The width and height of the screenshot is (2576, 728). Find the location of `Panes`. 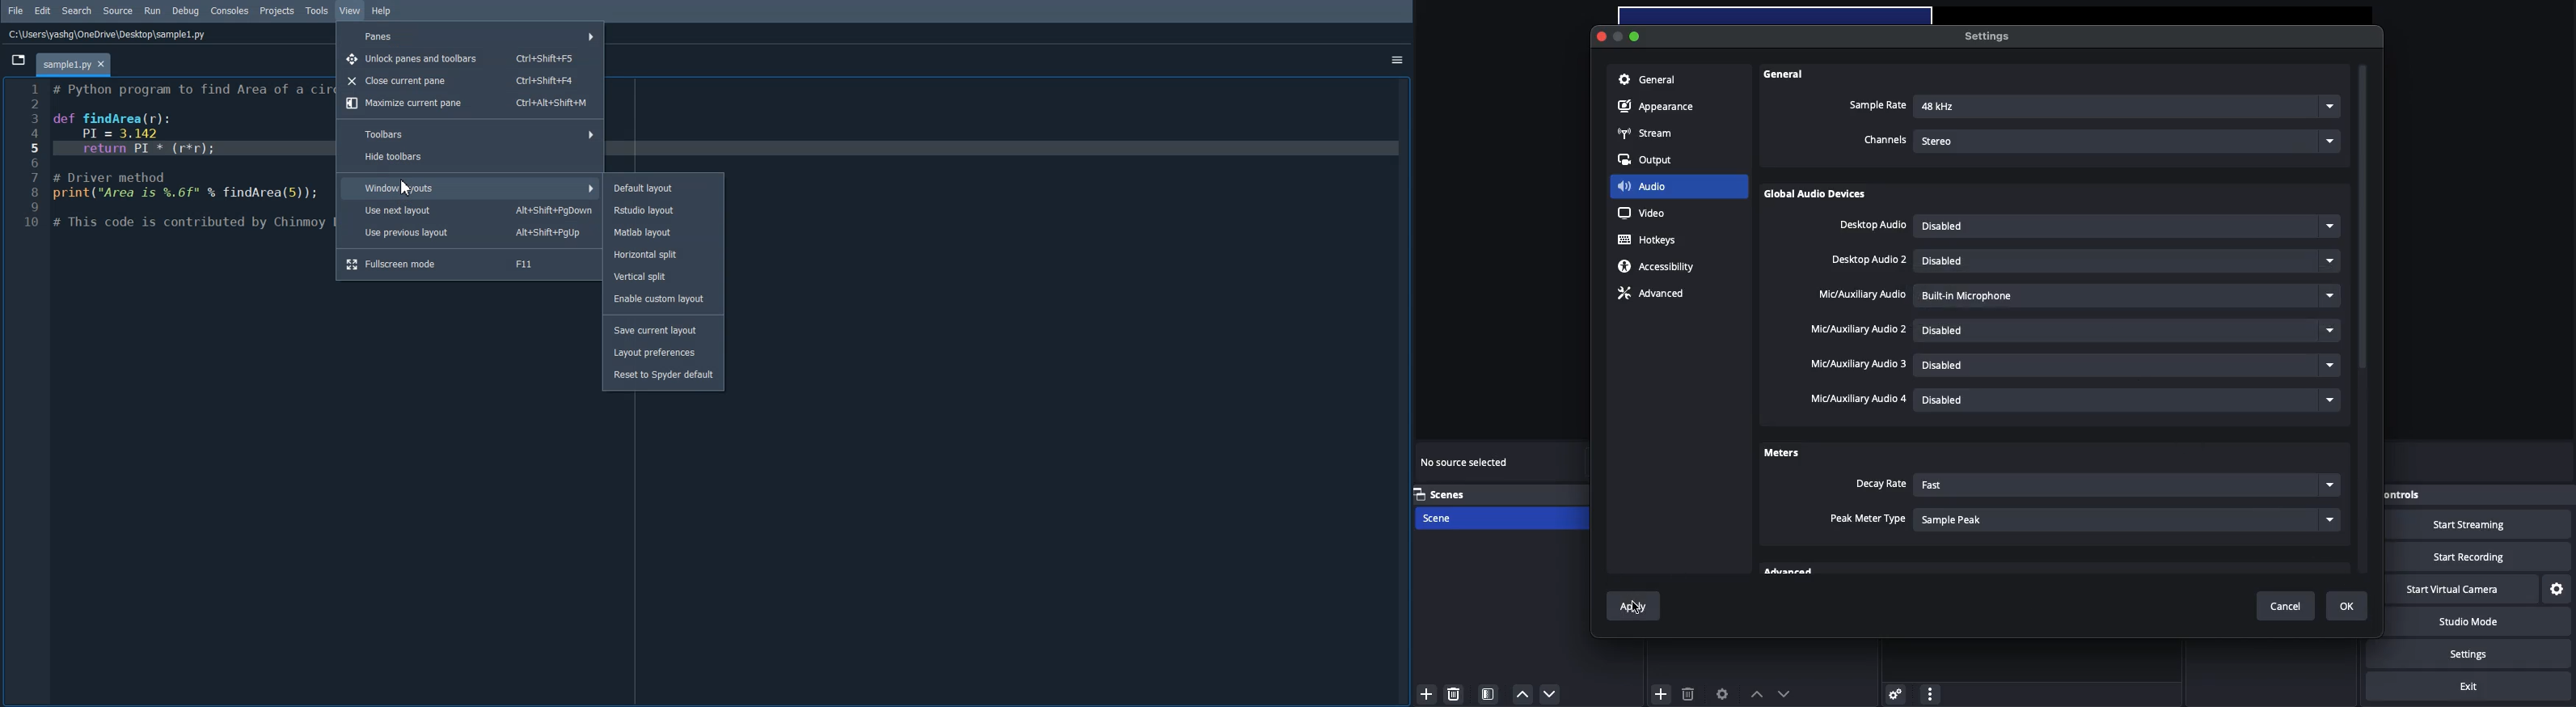

Panes is located at coordinates (470, 35).